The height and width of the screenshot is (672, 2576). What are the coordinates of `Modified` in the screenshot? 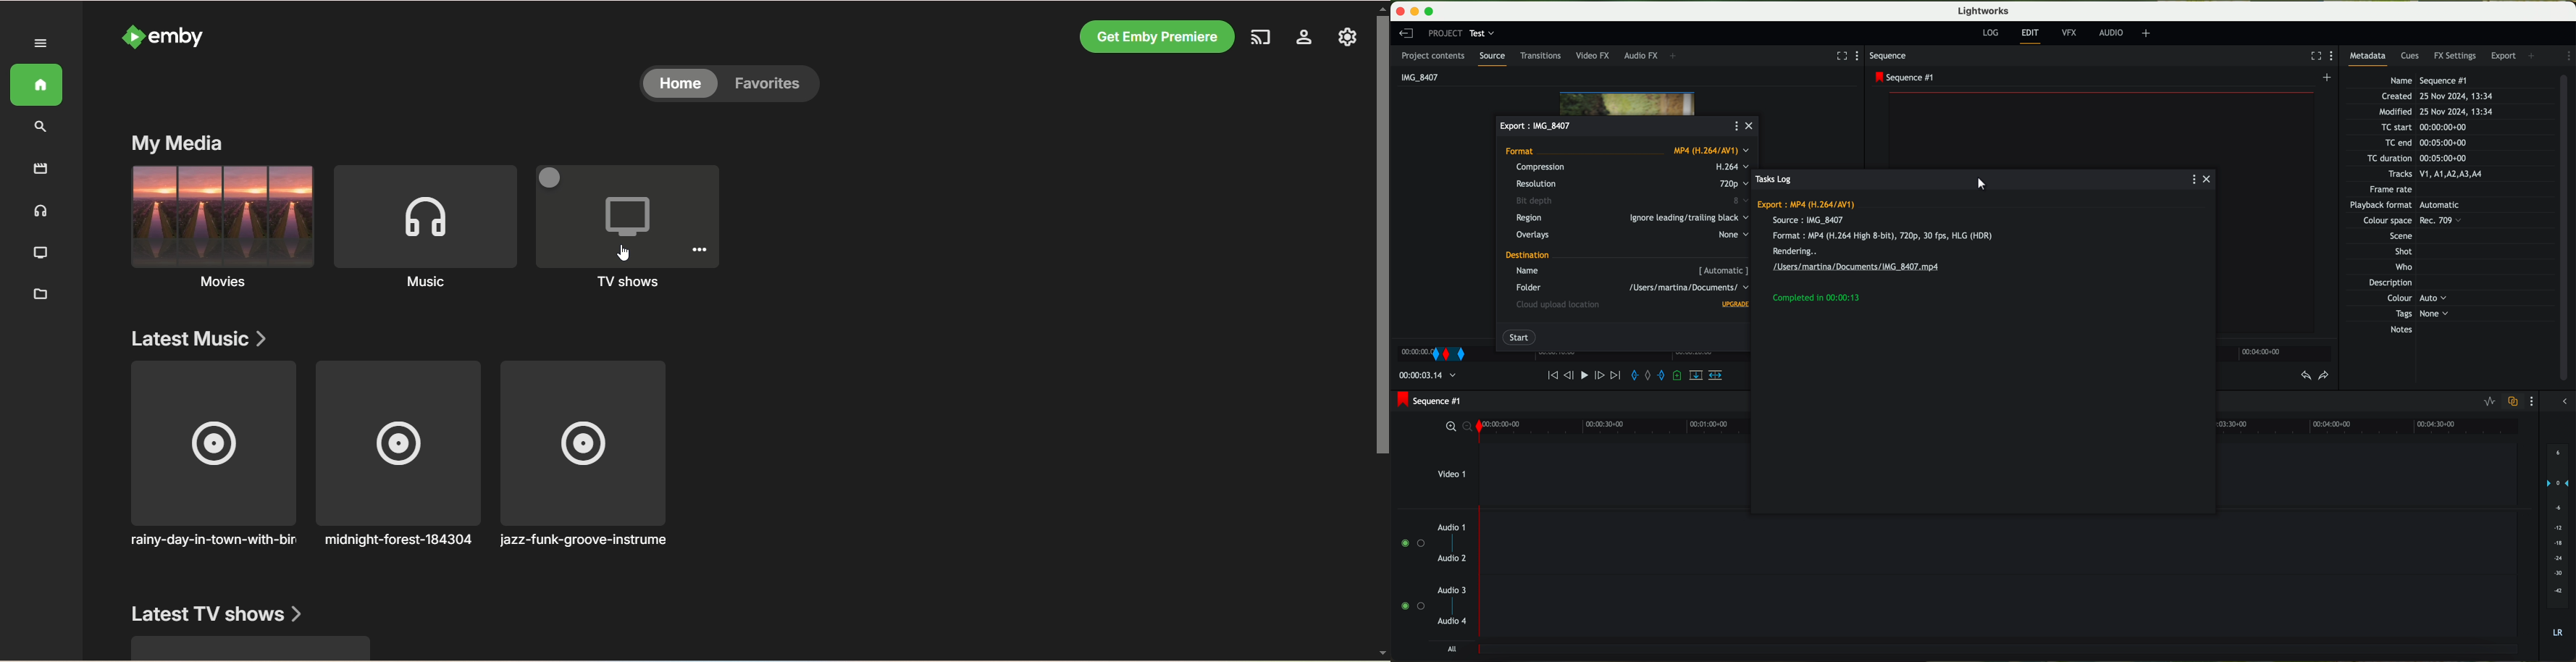 It's located at (2435, 113).